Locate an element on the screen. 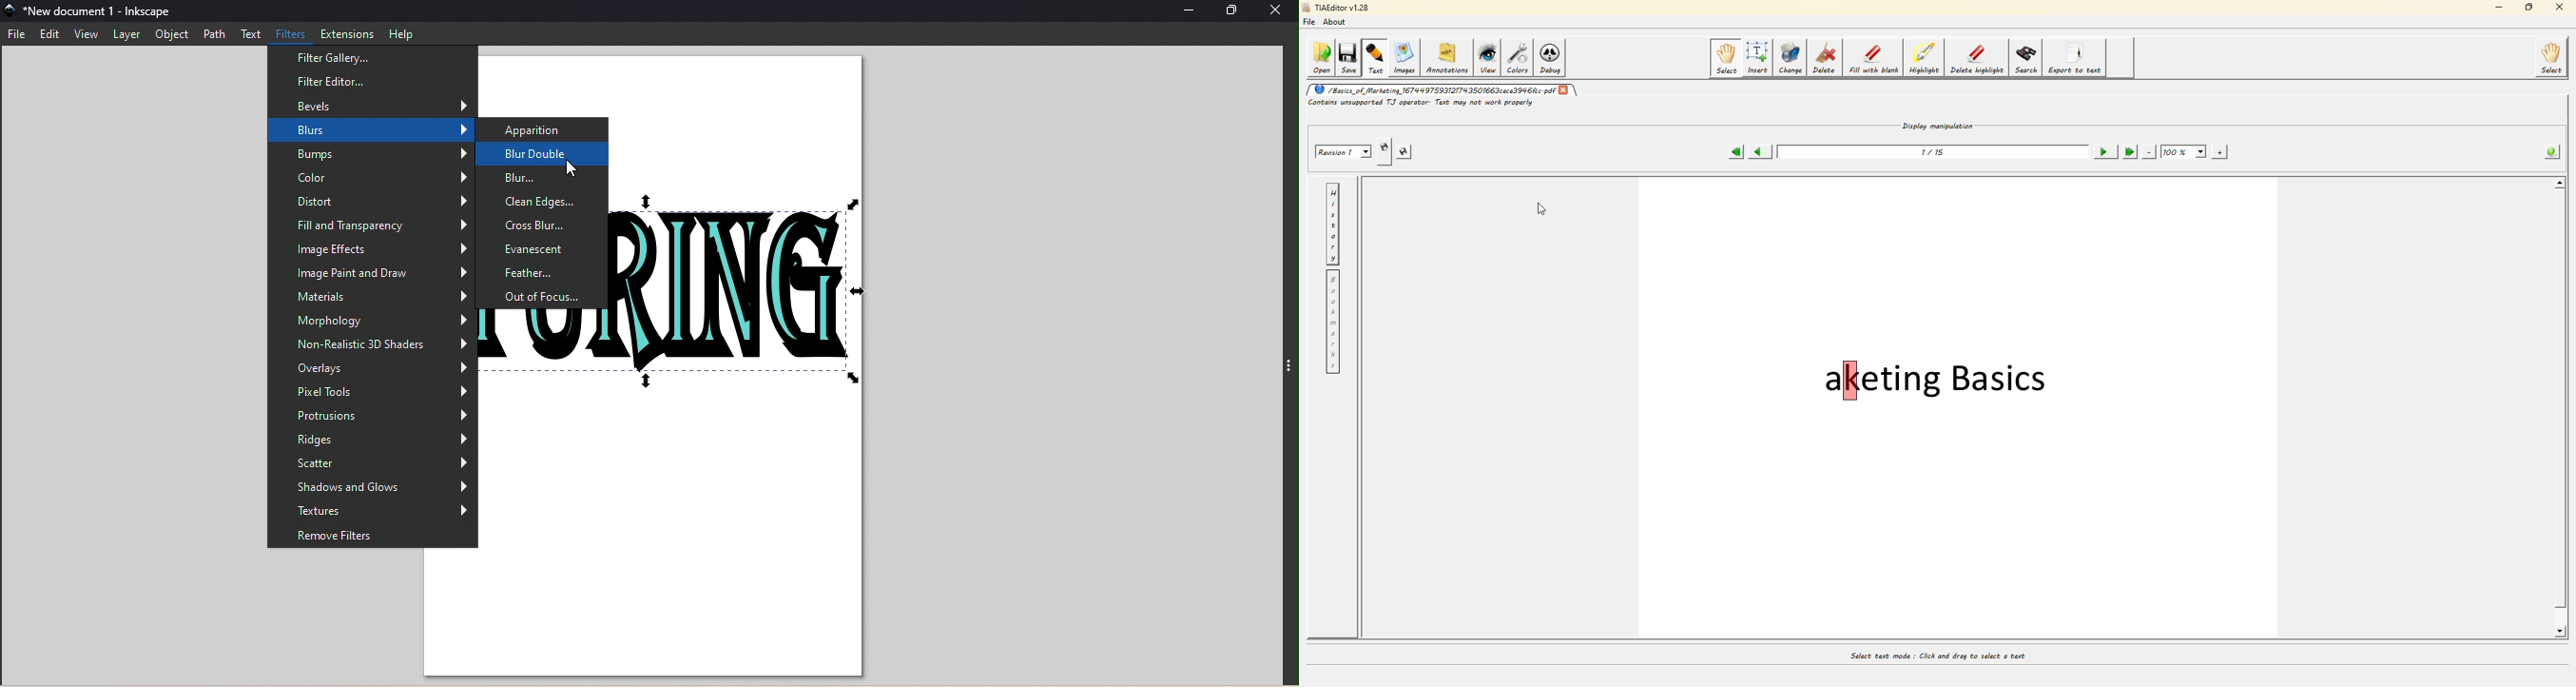 Image resolution: width=2576 pixels, height=700 pixels. Minimize is located at coordinates (1191, 12).